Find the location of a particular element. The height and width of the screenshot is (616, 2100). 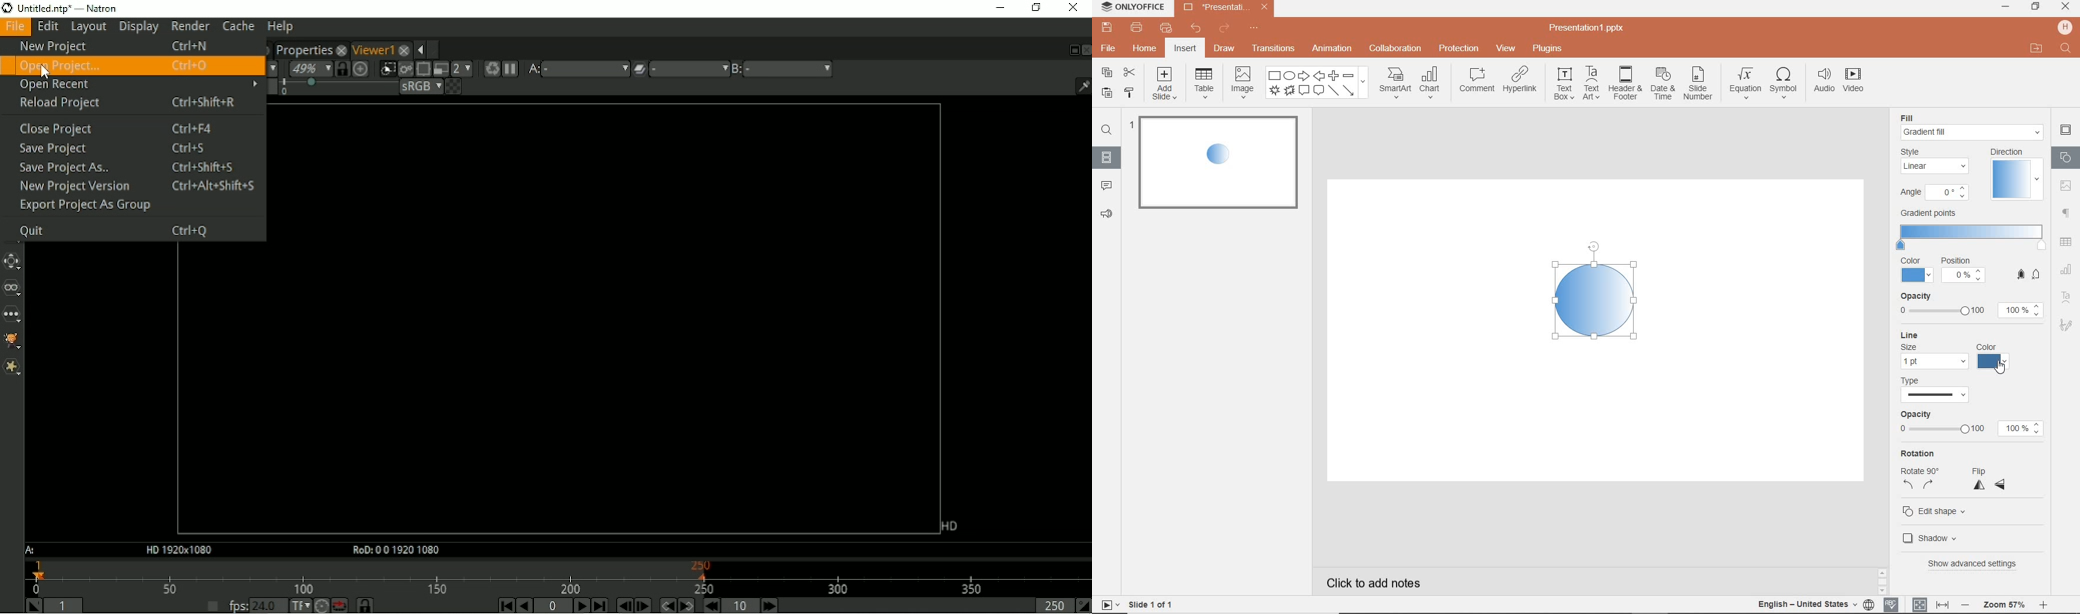

size is located at coordinates (1909, 348).